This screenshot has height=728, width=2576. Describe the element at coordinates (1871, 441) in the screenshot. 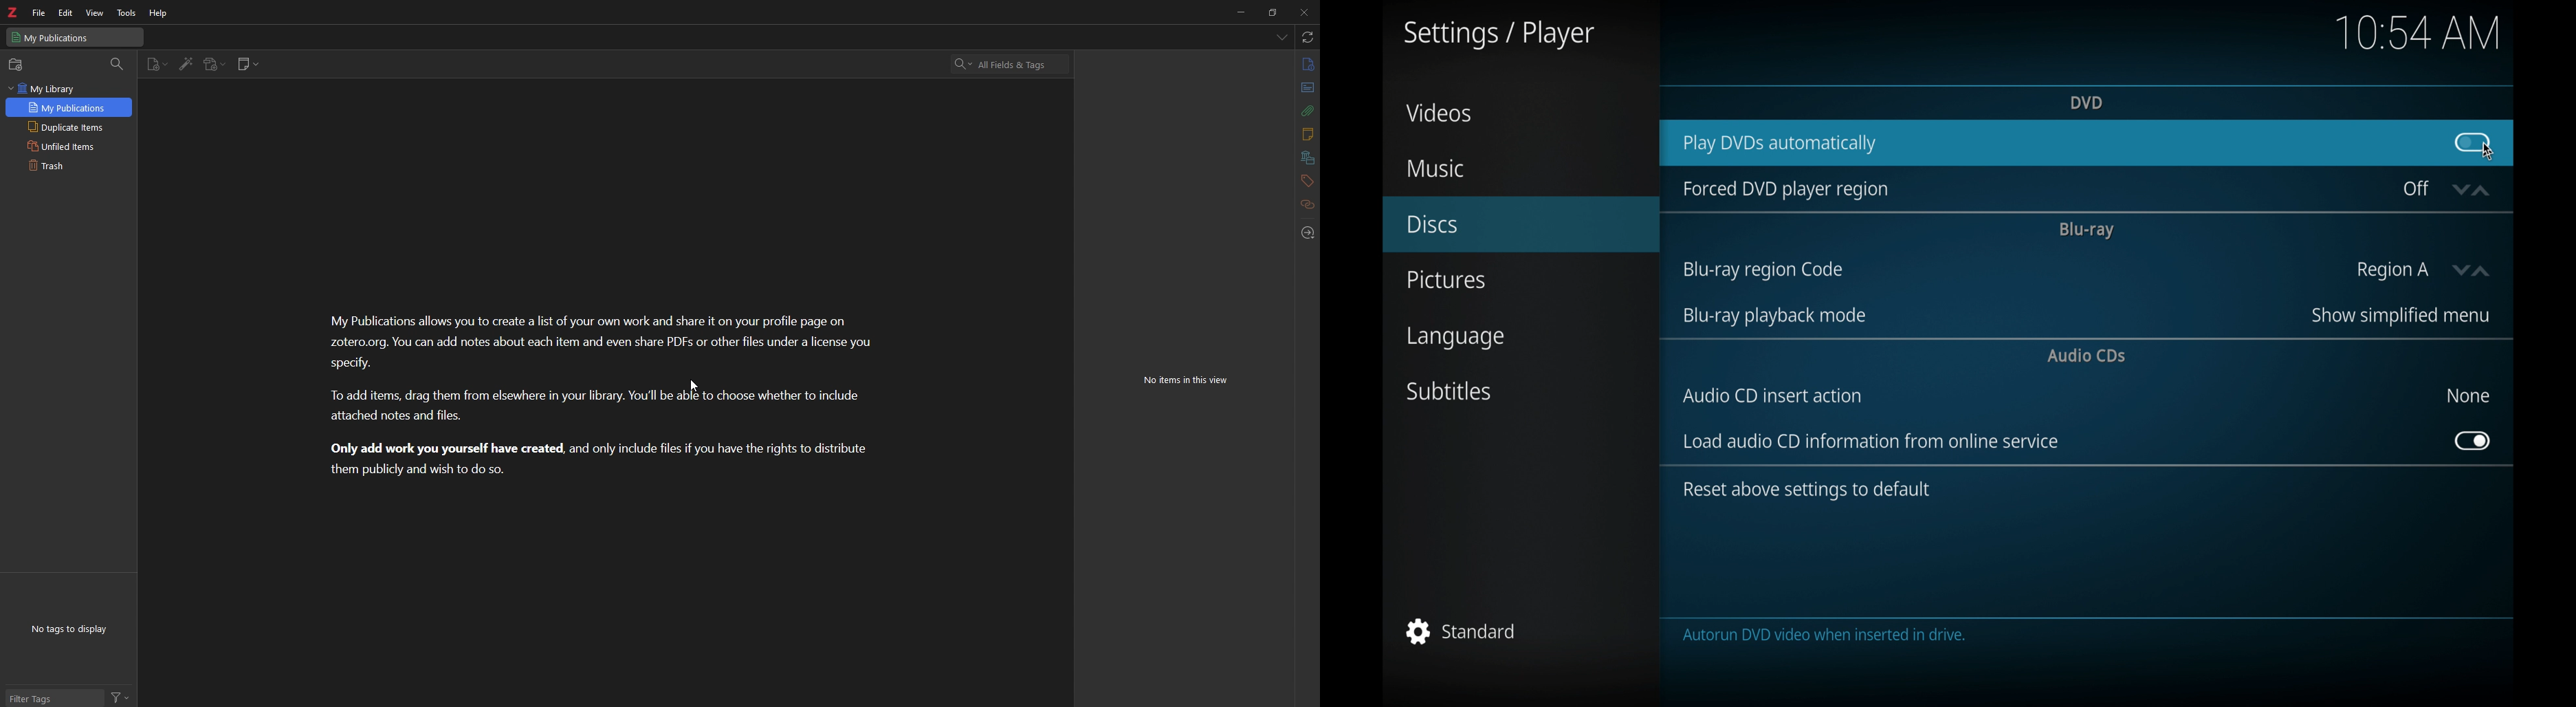

I see `load audio cd info from online services` at that location.